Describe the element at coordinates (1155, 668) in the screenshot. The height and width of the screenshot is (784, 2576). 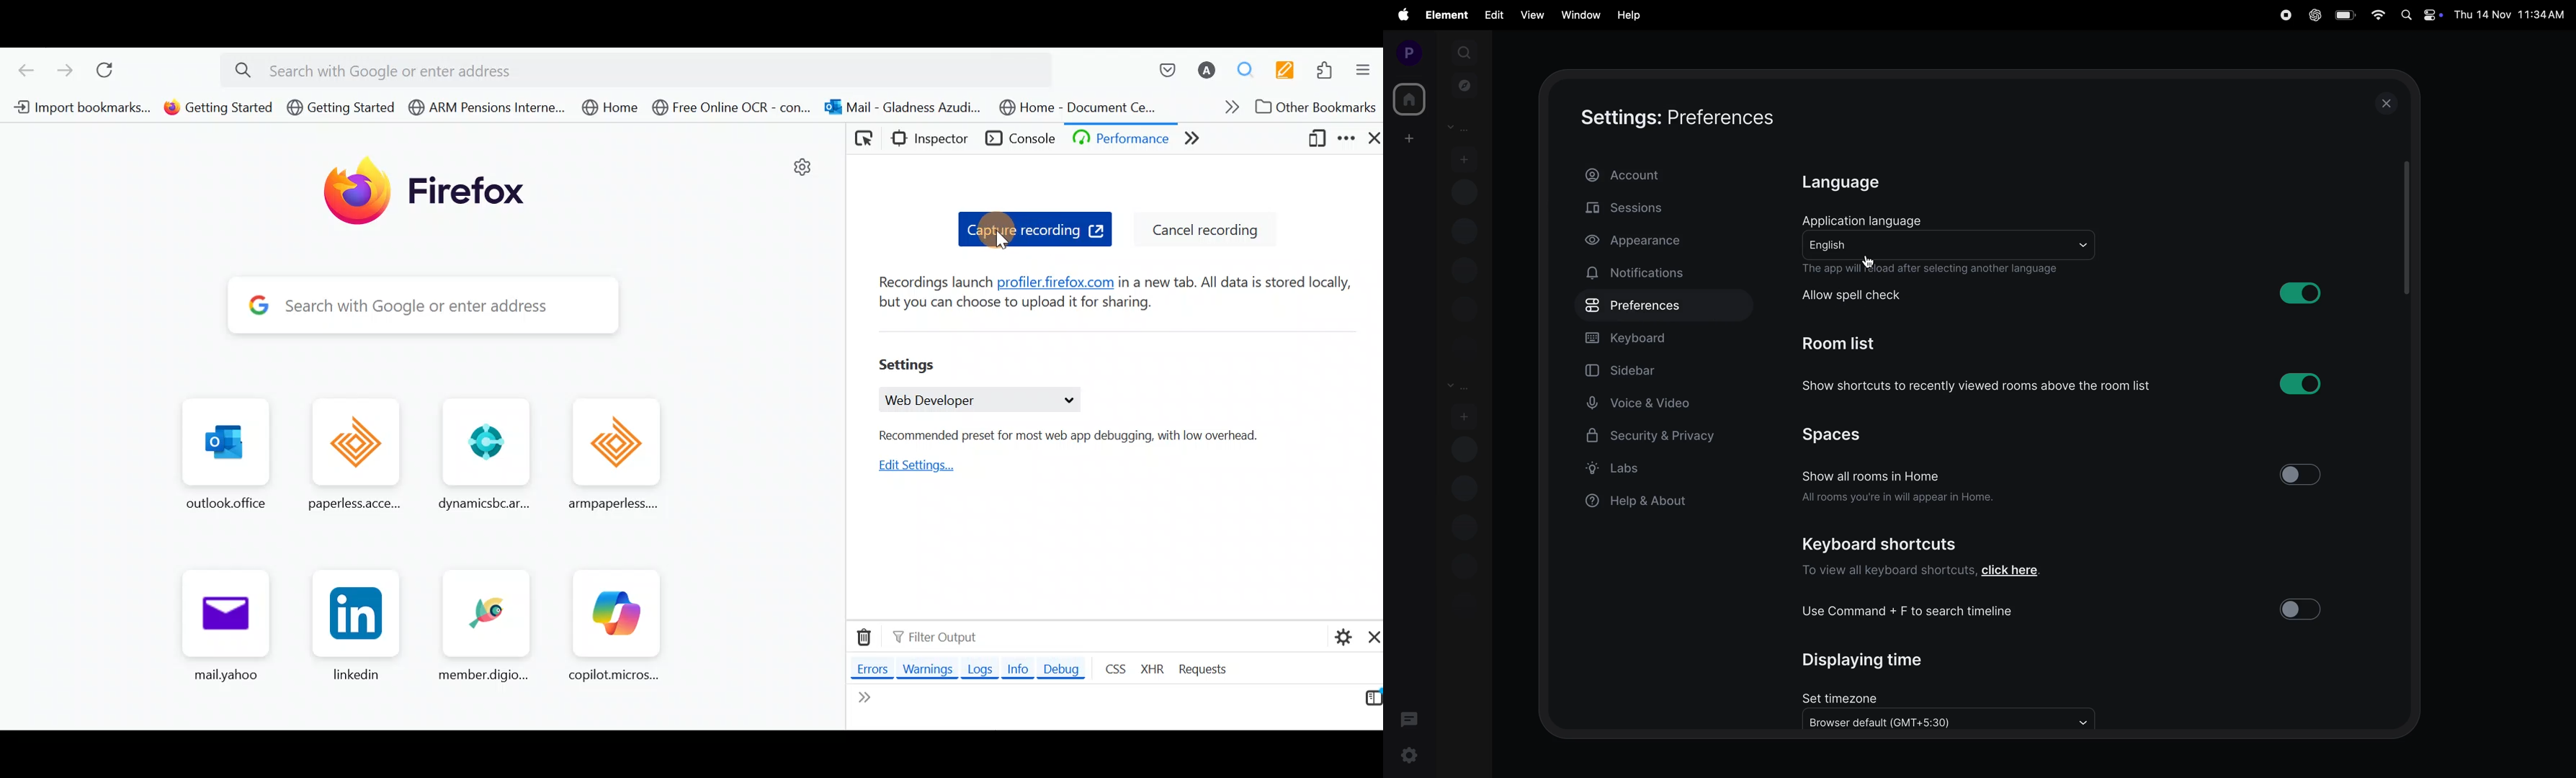
I see `XHR` at that location.